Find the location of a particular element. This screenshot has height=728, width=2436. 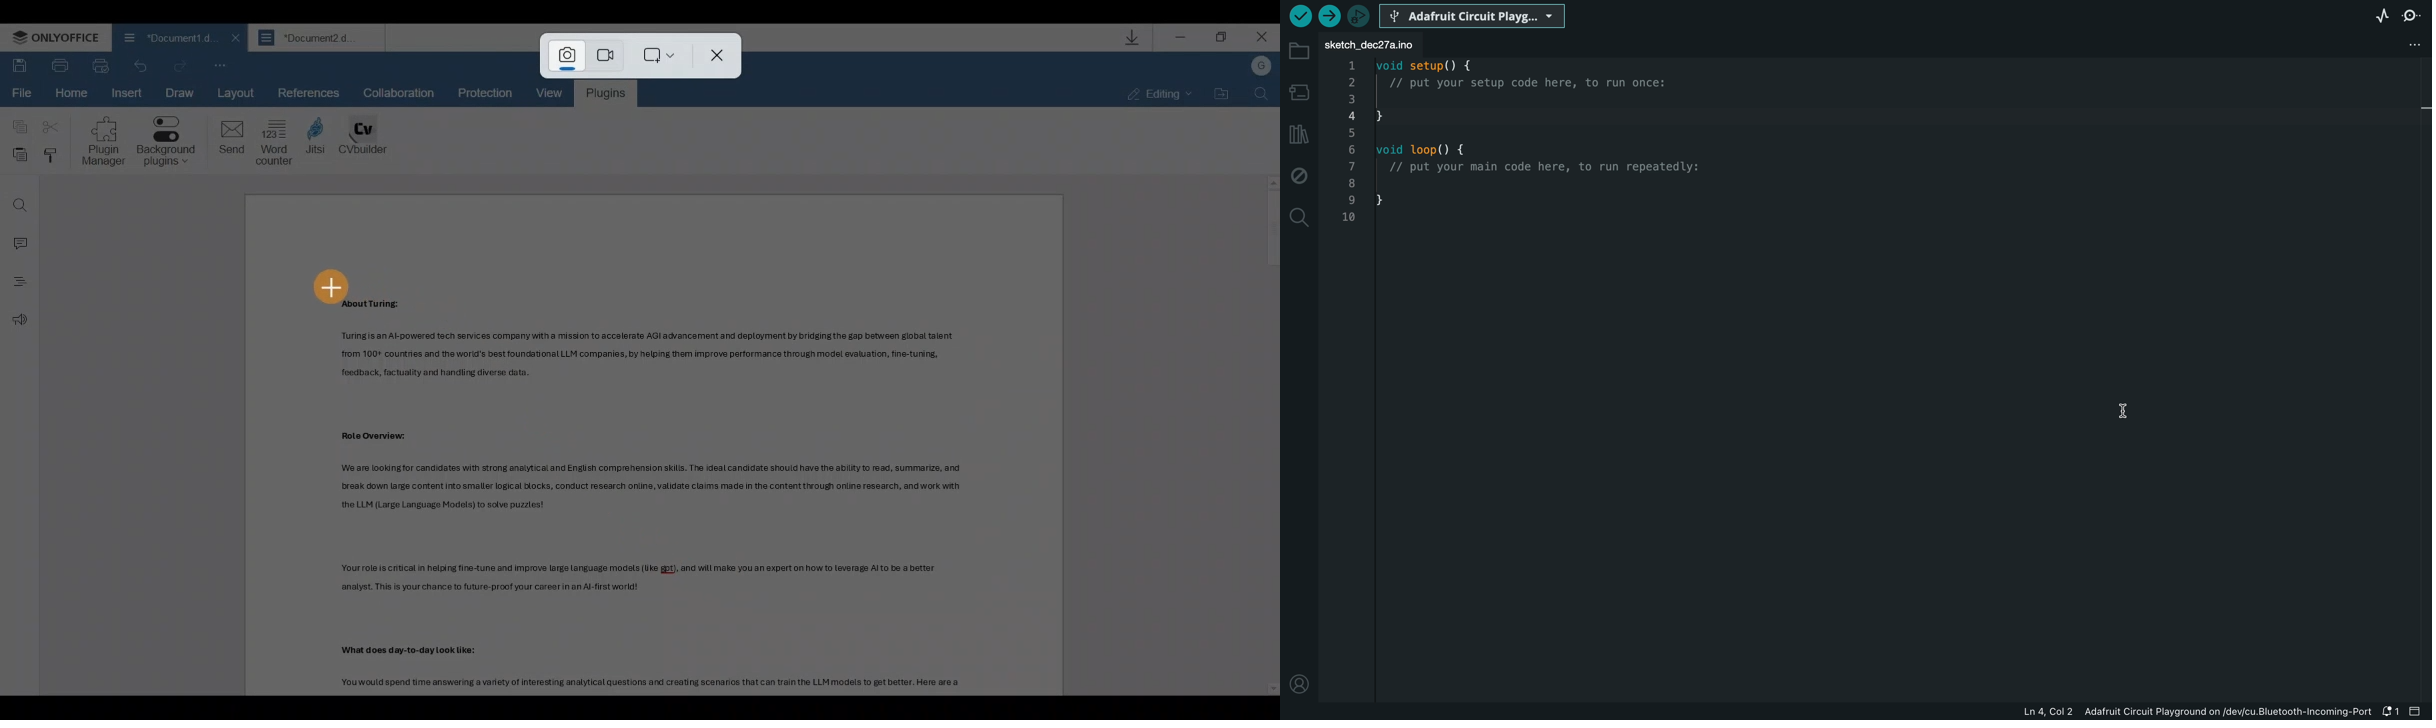

Undo is located at coordinates (181, 62).